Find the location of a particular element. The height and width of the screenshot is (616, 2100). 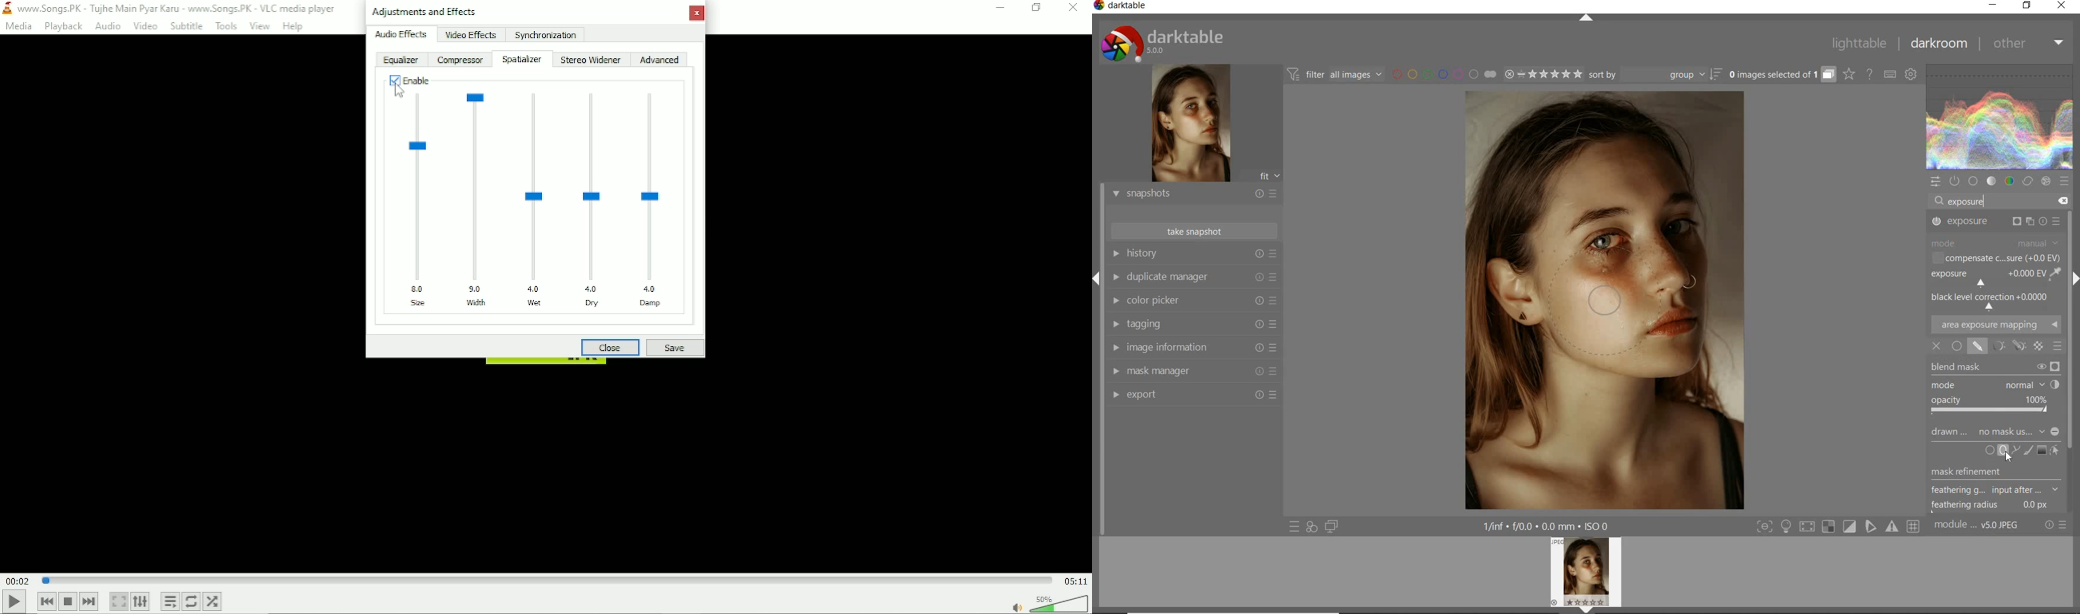

Video effects is located at coordinates (471, 35).